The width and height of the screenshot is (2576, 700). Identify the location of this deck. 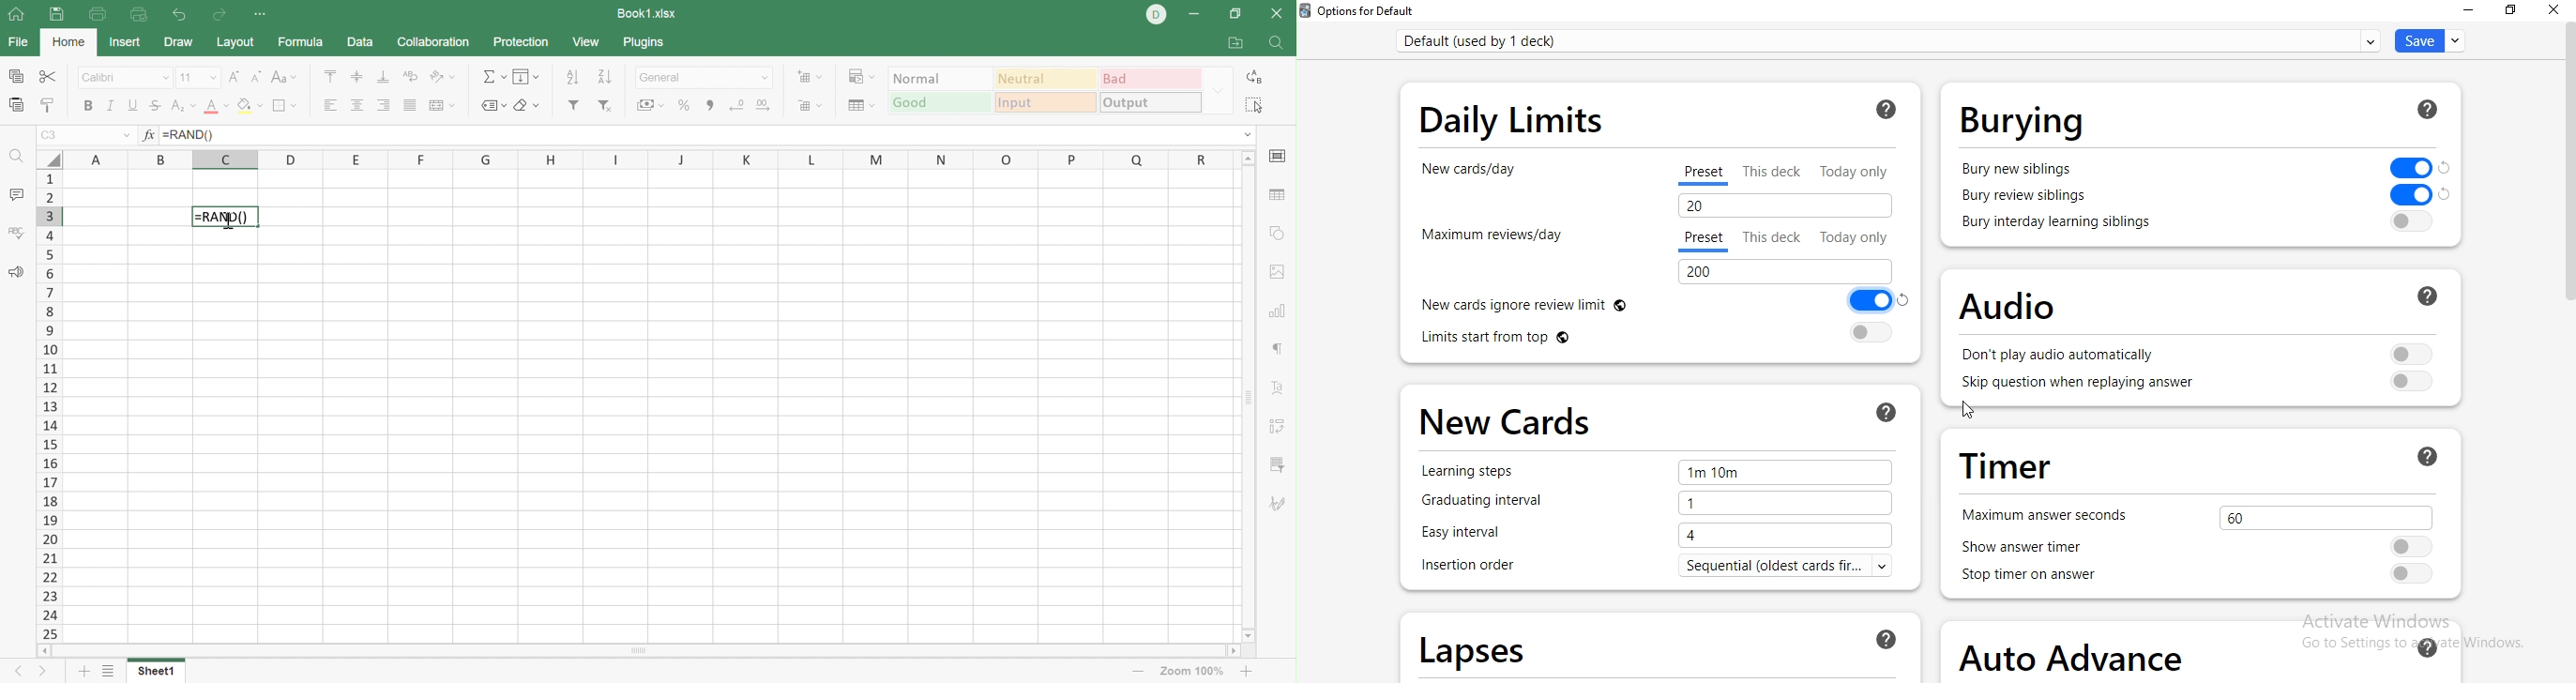
(1777, 172).